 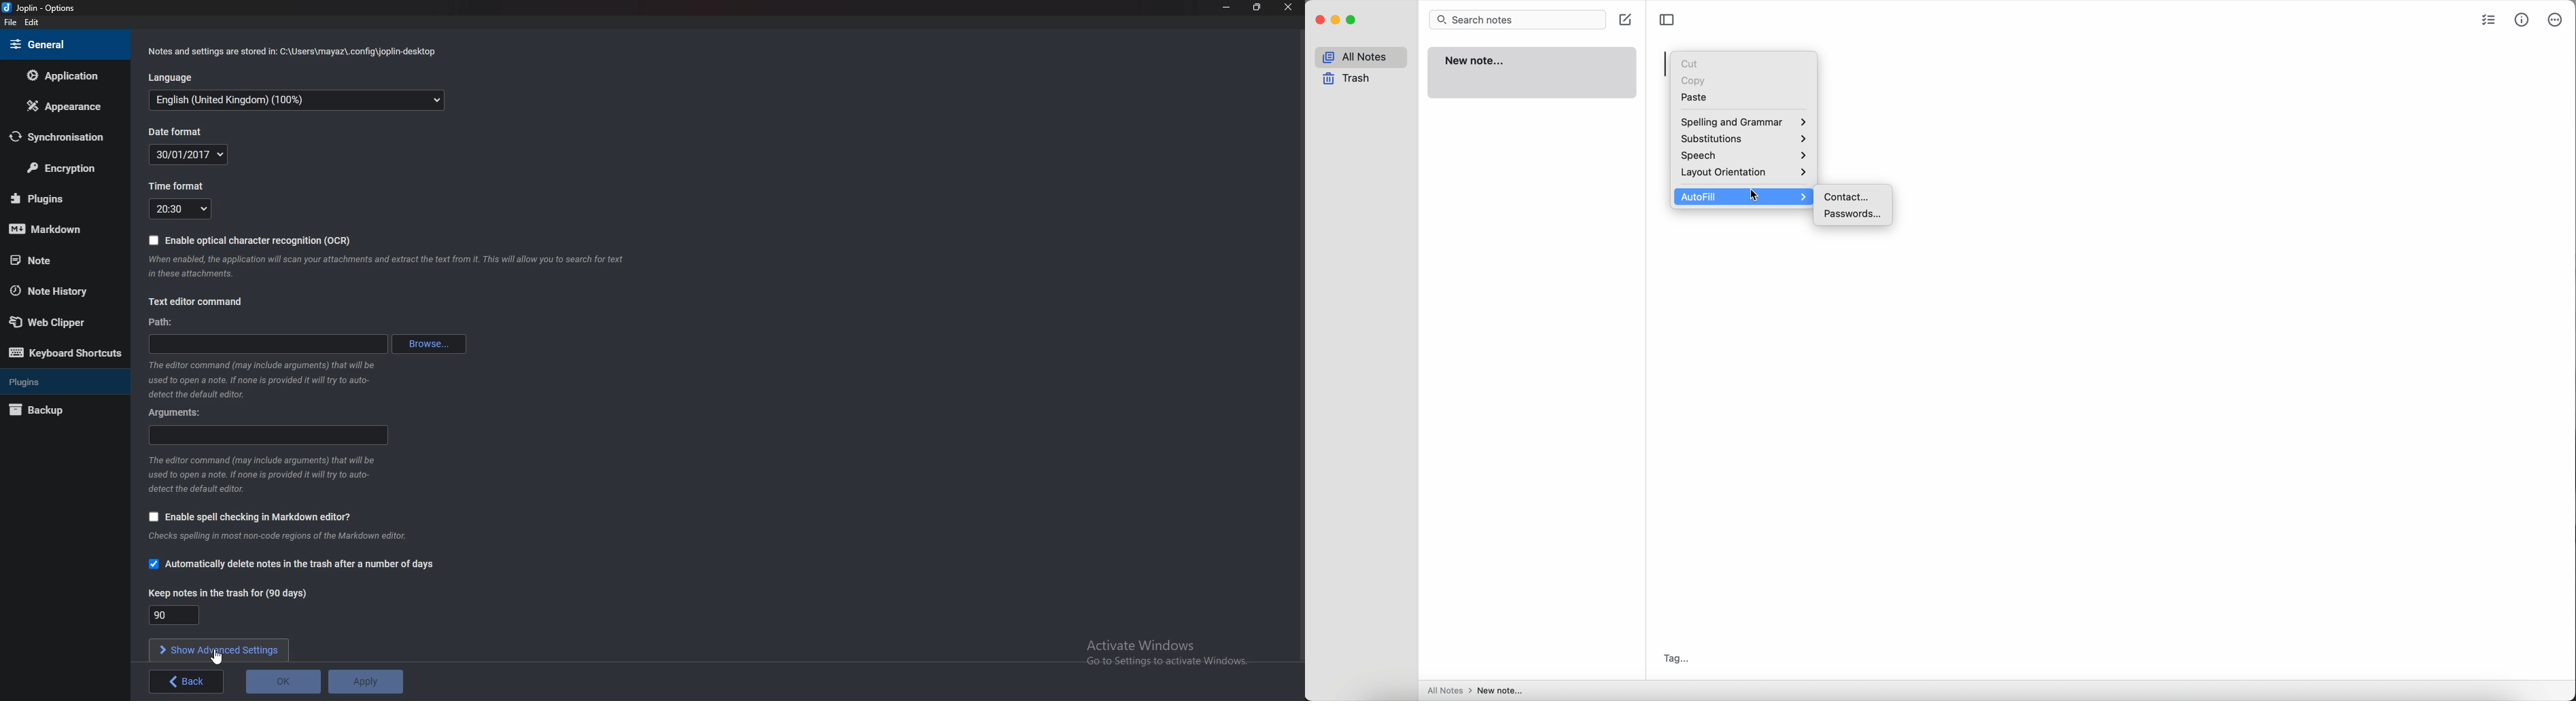 I want to click on Edit, so click(x=31, y=23).